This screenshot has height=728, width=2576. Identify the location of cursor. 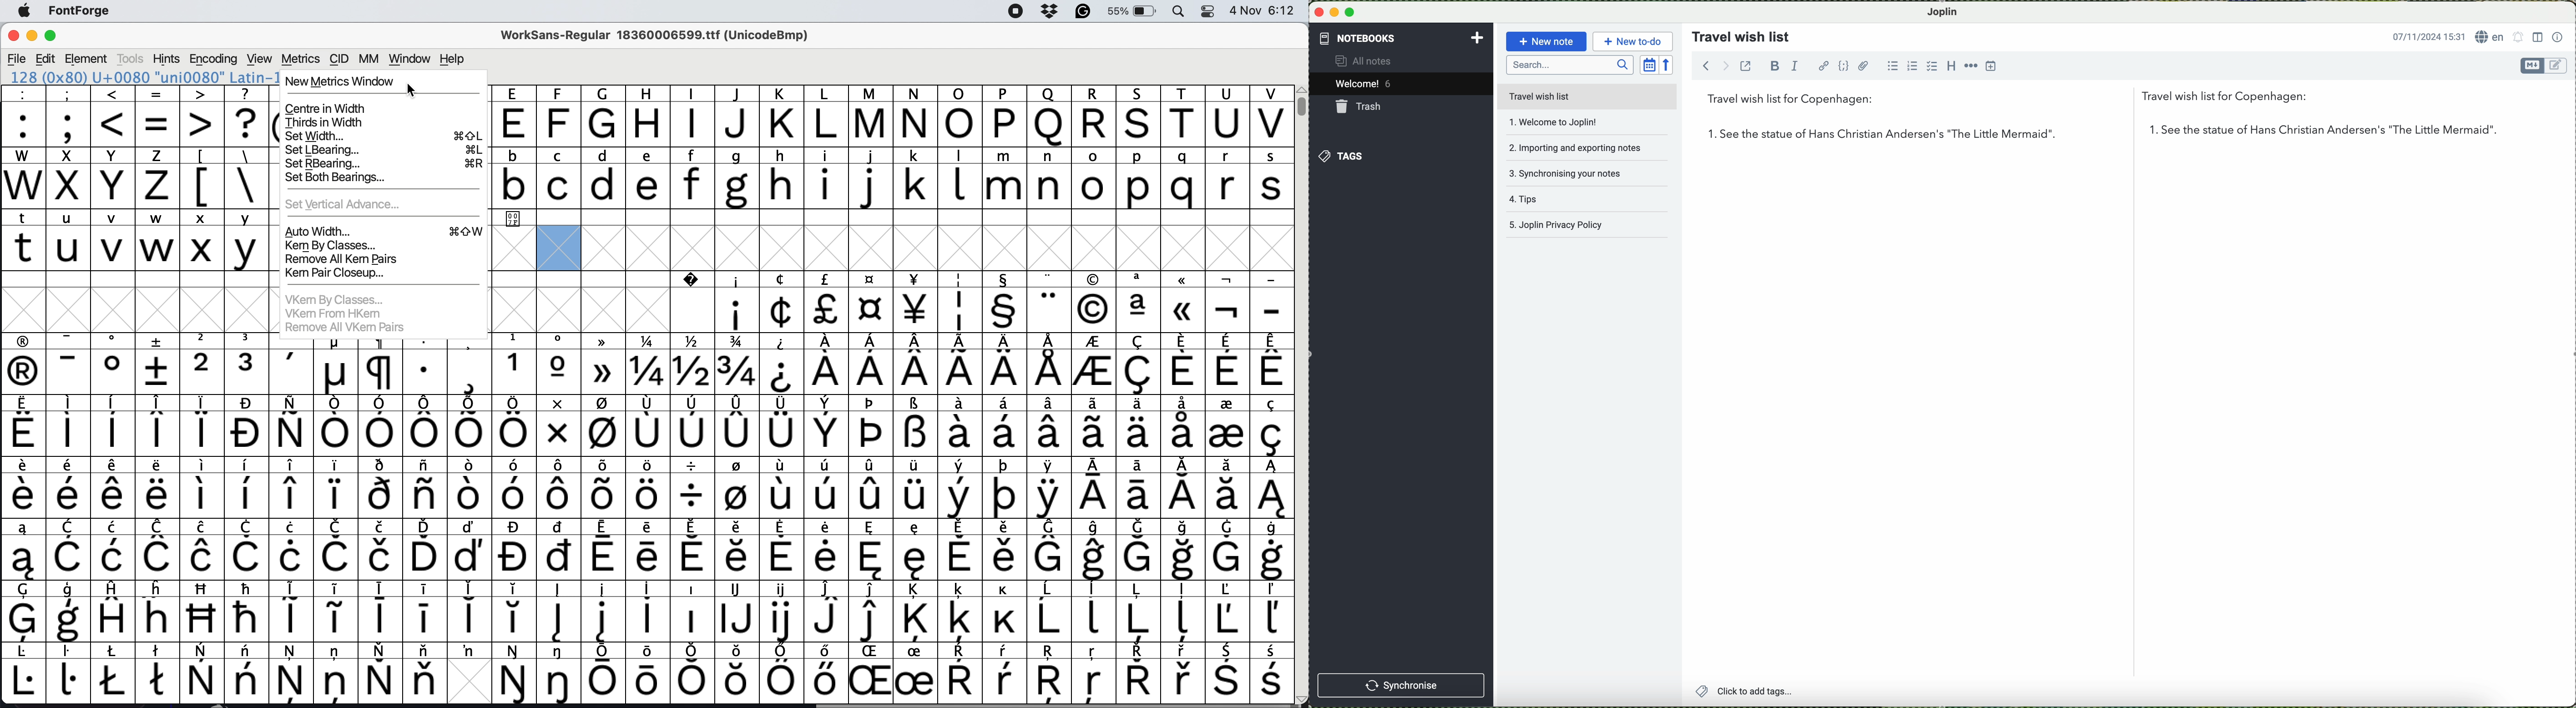
(414, 91).